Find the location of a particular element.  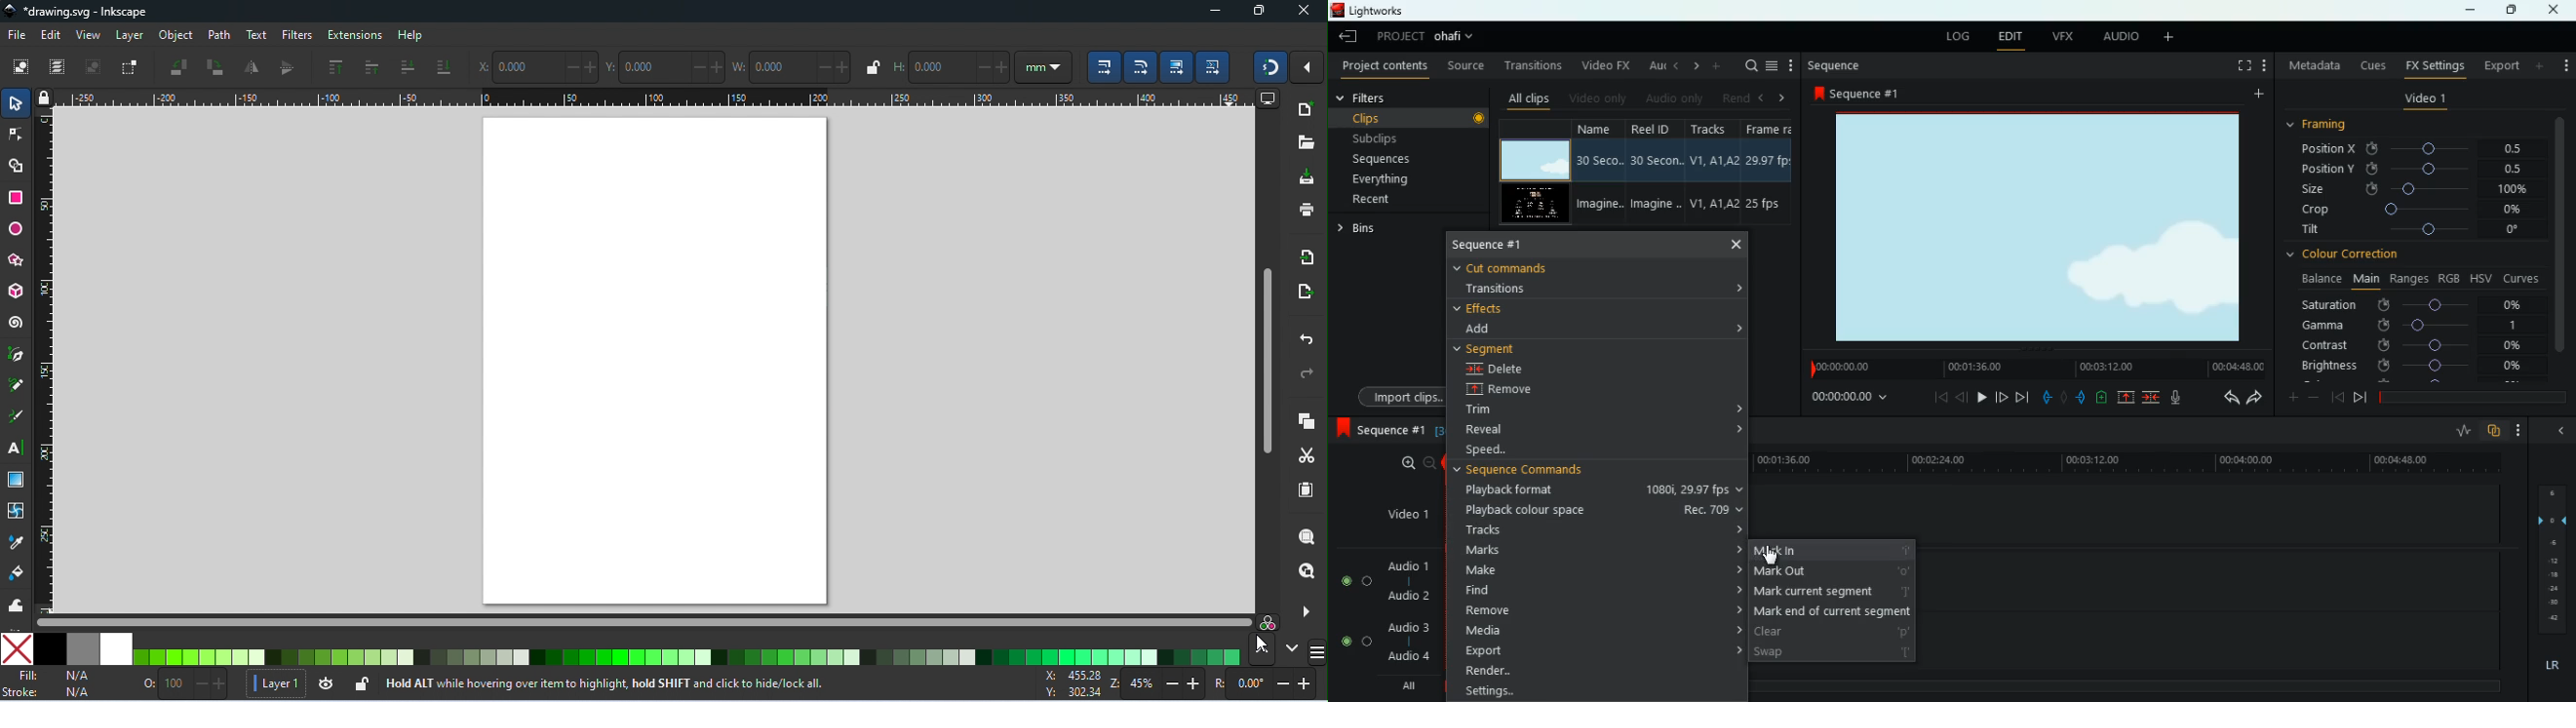

remove is located at coordinates (1507, 390).